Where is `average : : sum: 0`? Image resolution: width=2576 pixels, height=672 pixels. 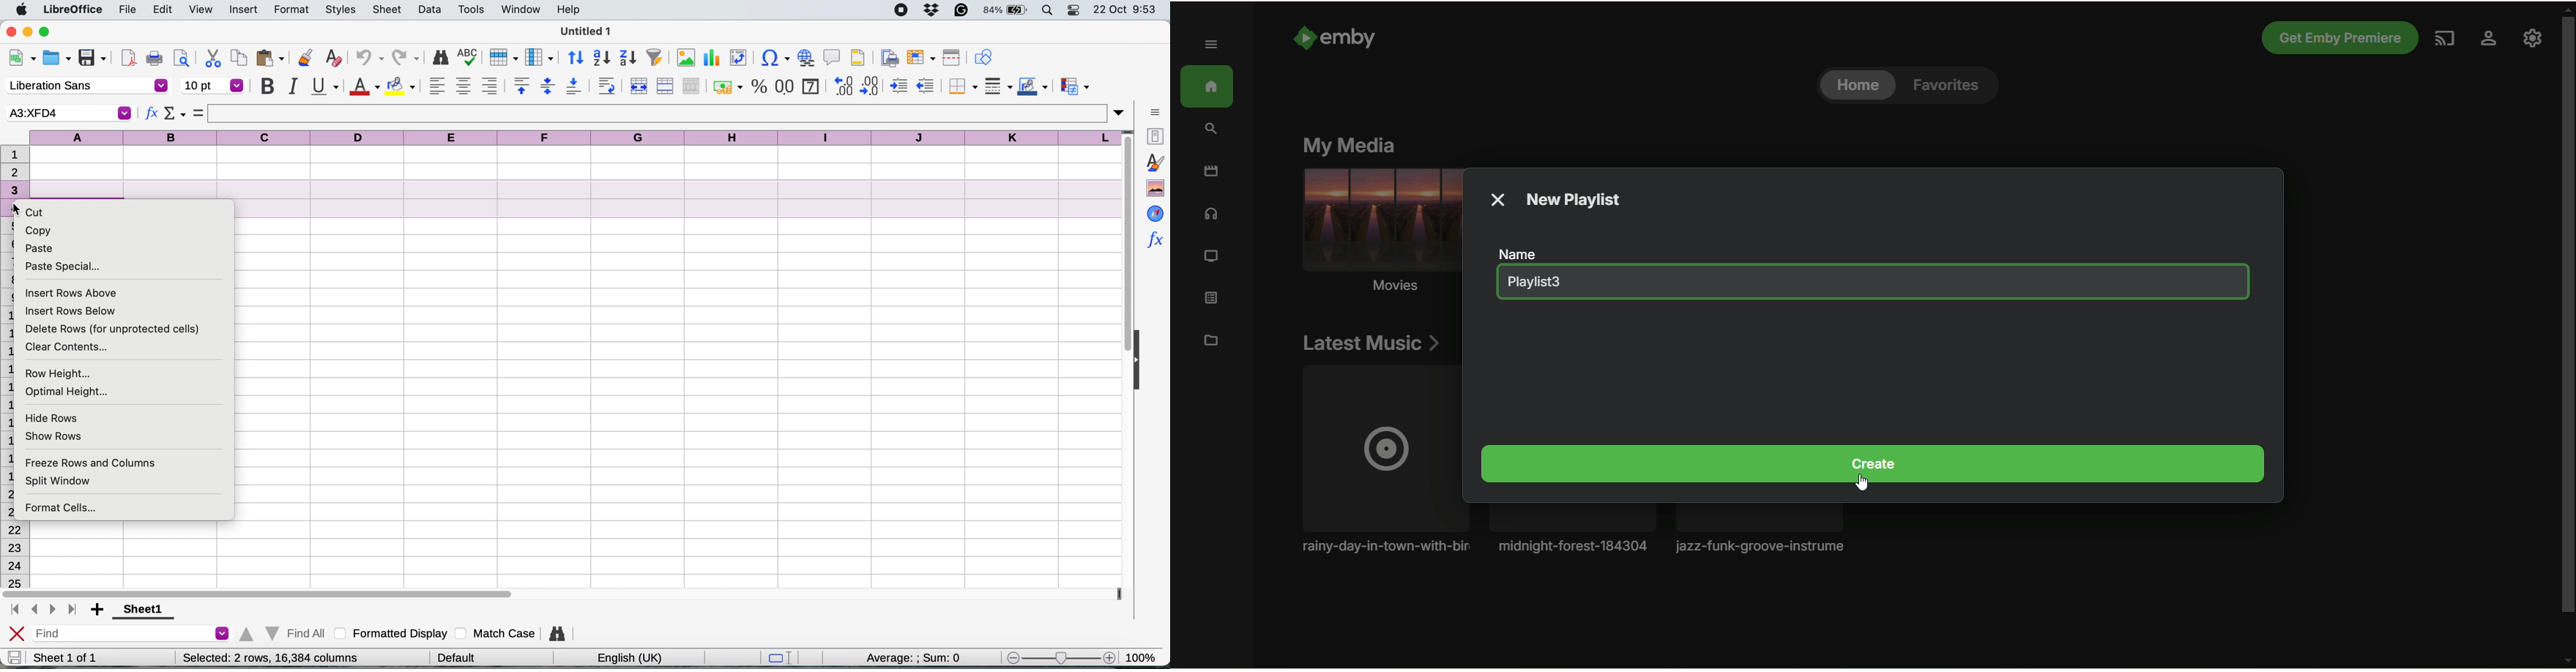 average : : sum: 0 is located at coordinates (919, 658).